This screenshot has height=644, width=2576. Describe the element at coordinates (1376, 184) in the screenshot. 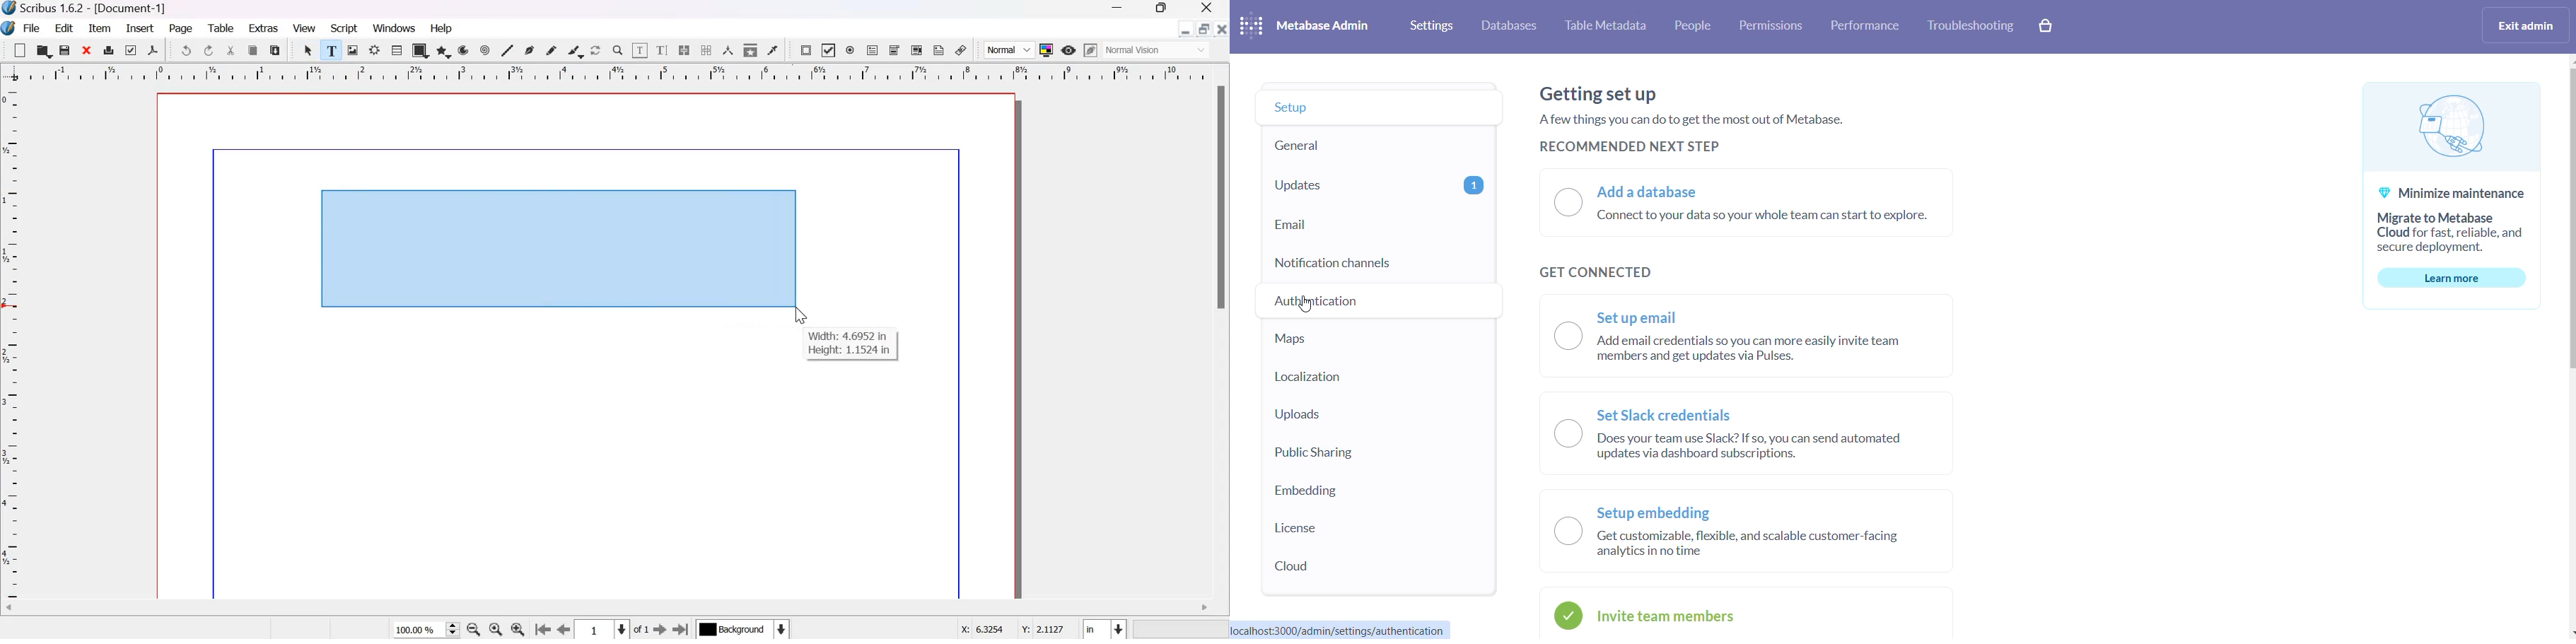

I see `updates` at that location.